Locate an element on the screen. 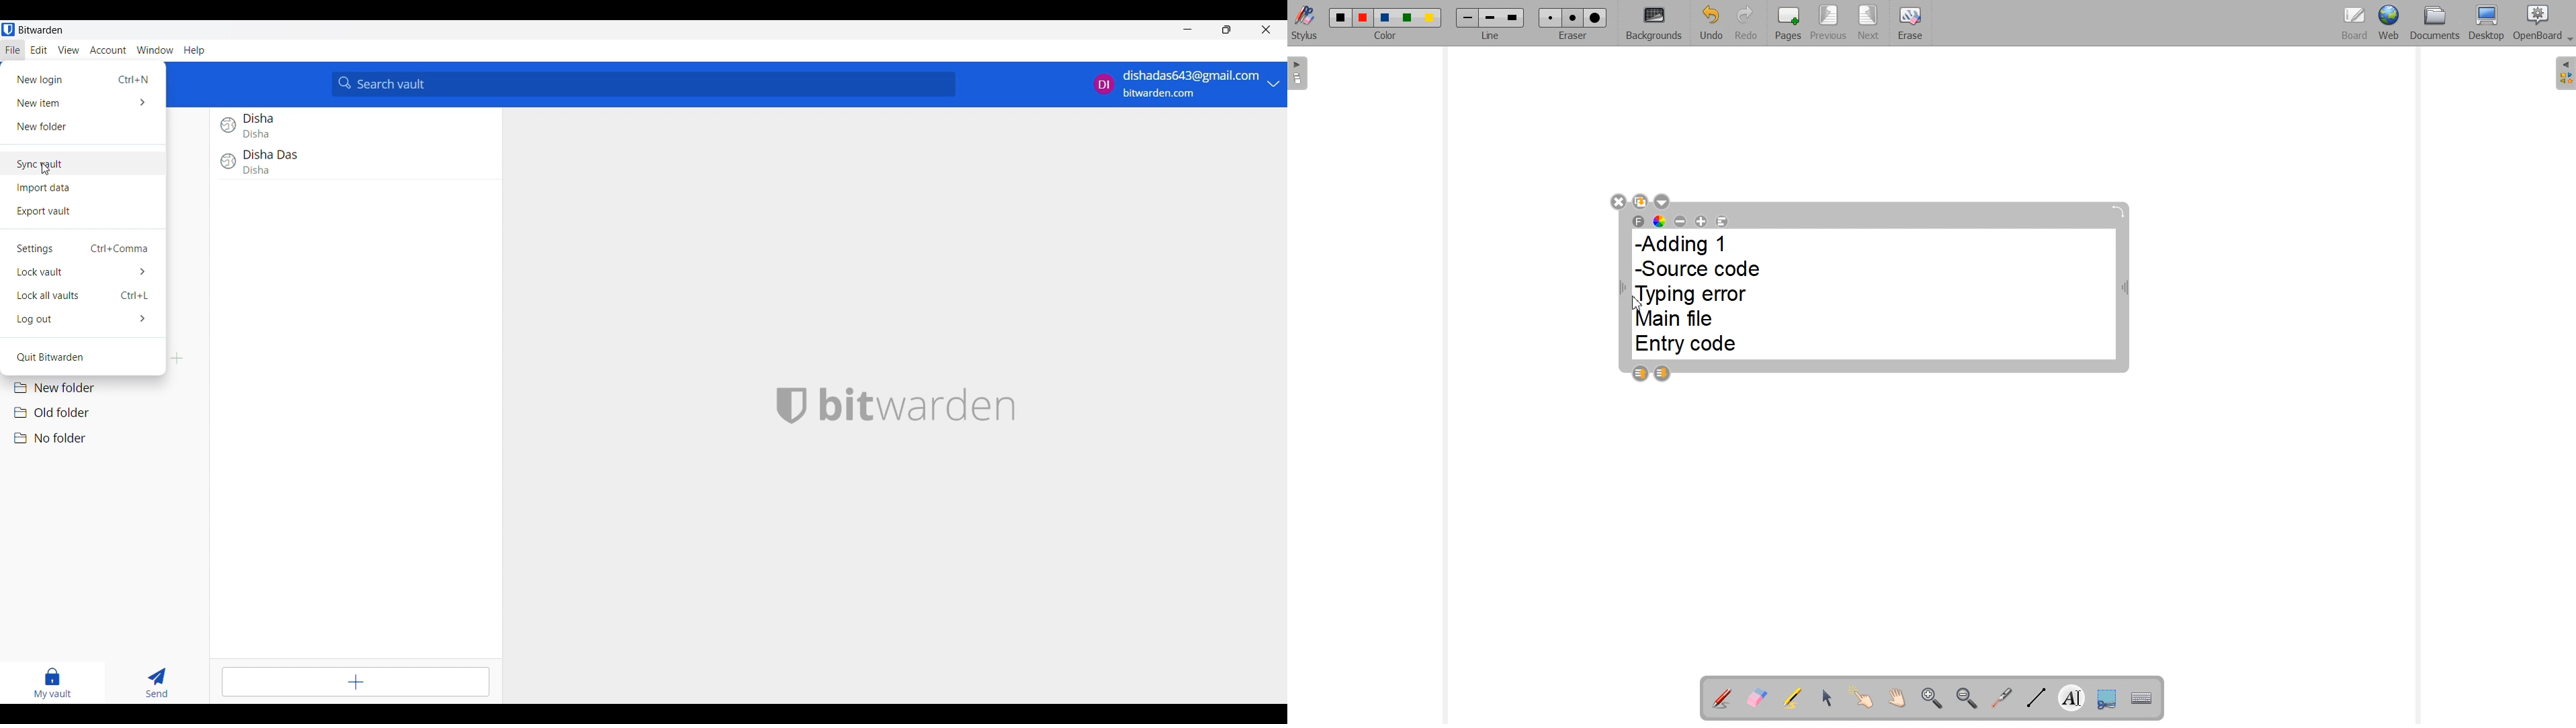 The image size is (2576, 728). Software logo and name is located at coordinates (918, 406).